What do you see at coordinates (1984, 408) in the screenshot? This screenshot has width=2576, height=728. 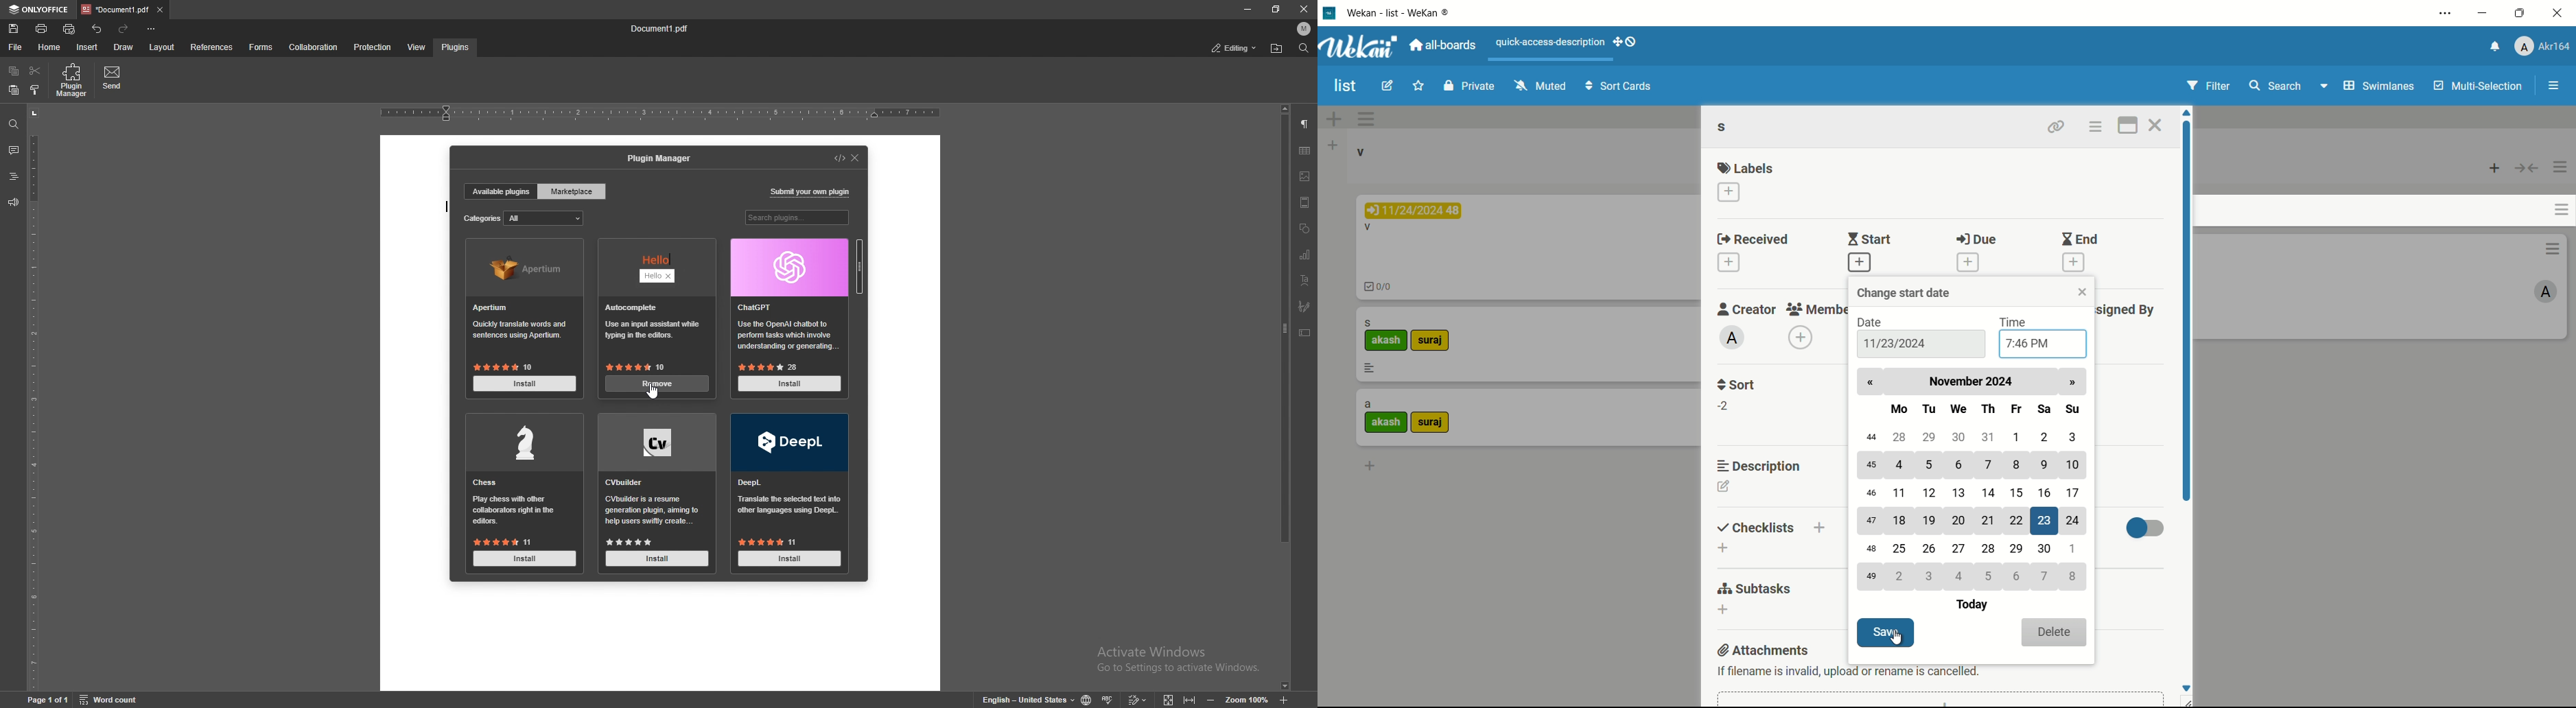 I see `days` at bounding box center [1984, 408].